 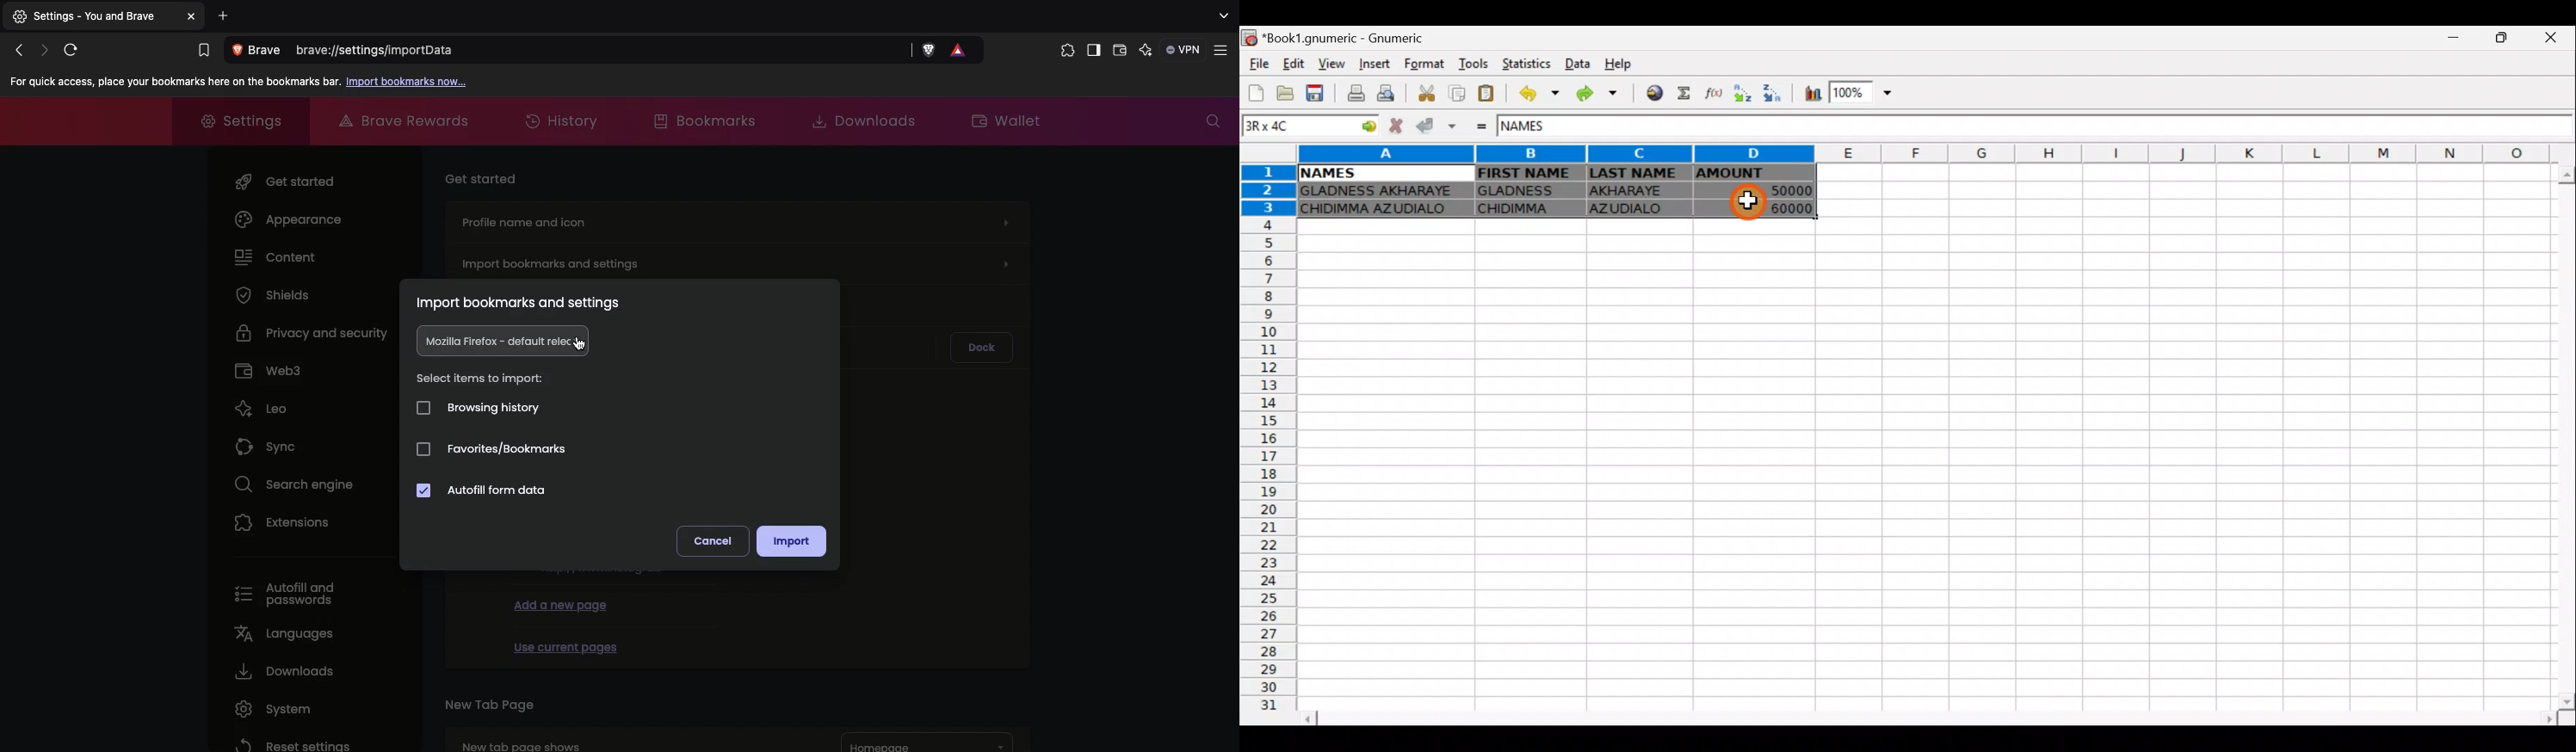 I want to click on Gnumeric logo, so click(x=1251, y=39).